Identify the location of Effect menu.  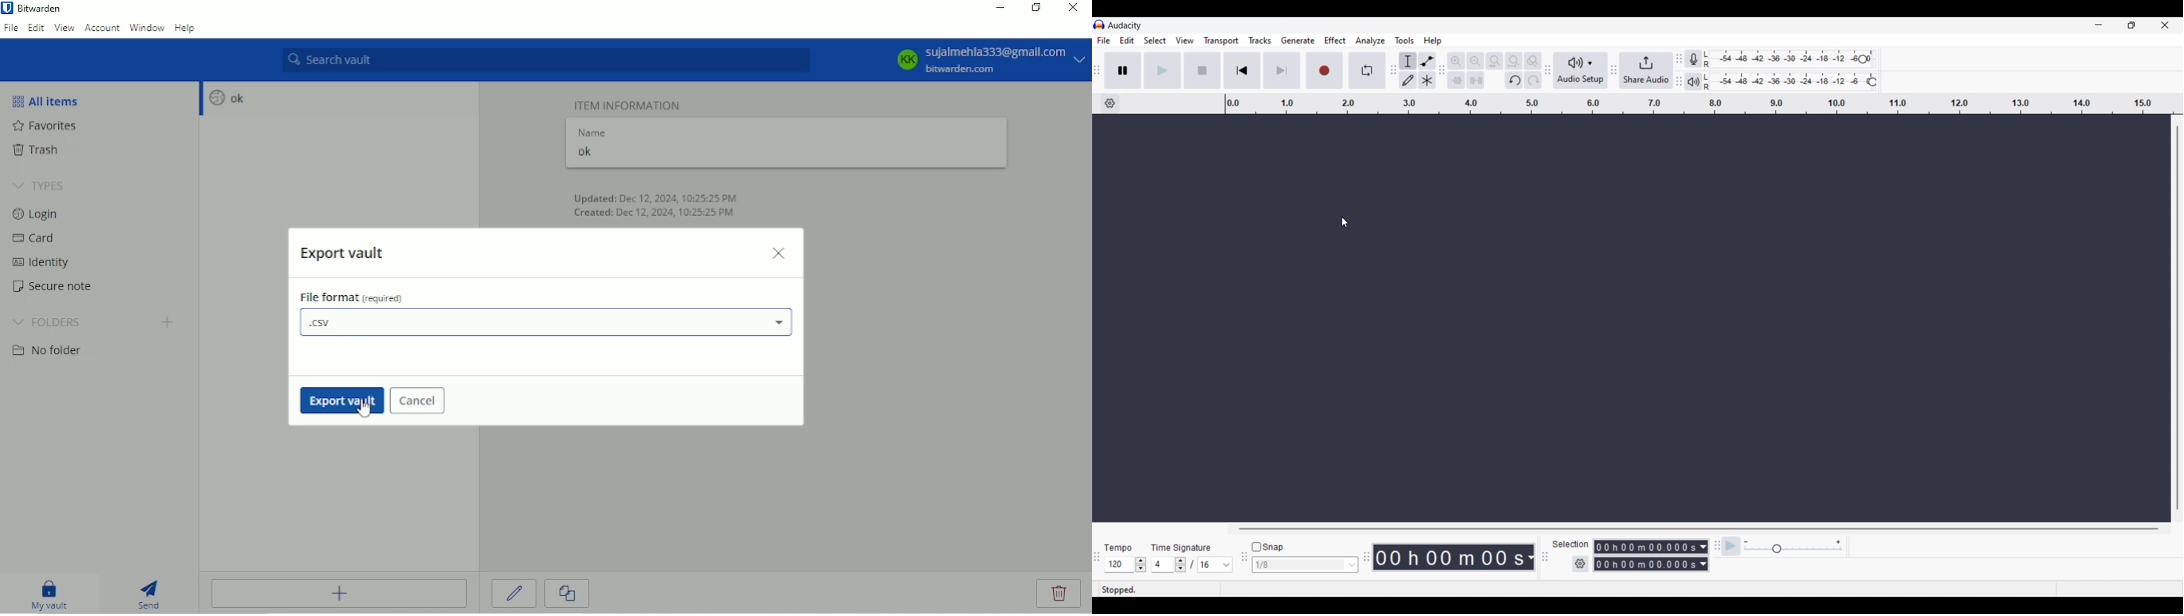
(1336, 40).